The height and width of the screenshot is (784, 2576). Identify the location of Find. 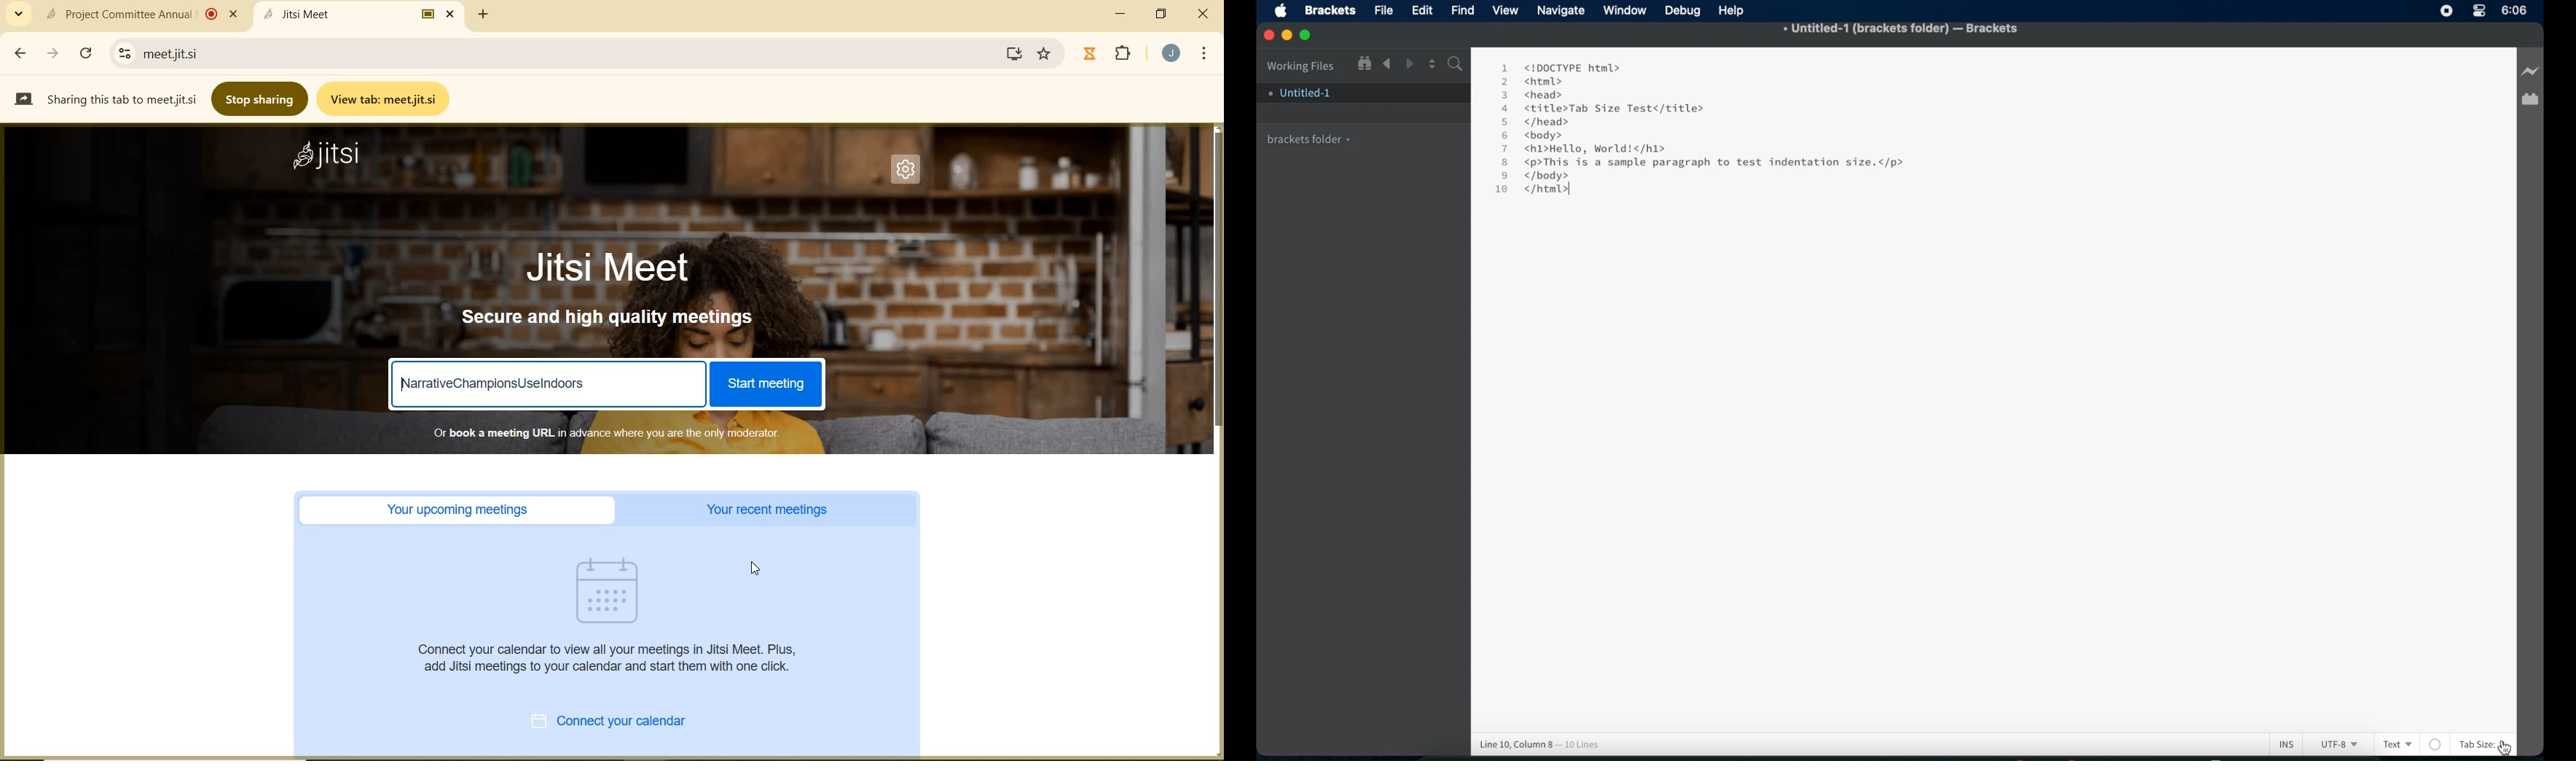
(1463, 9).